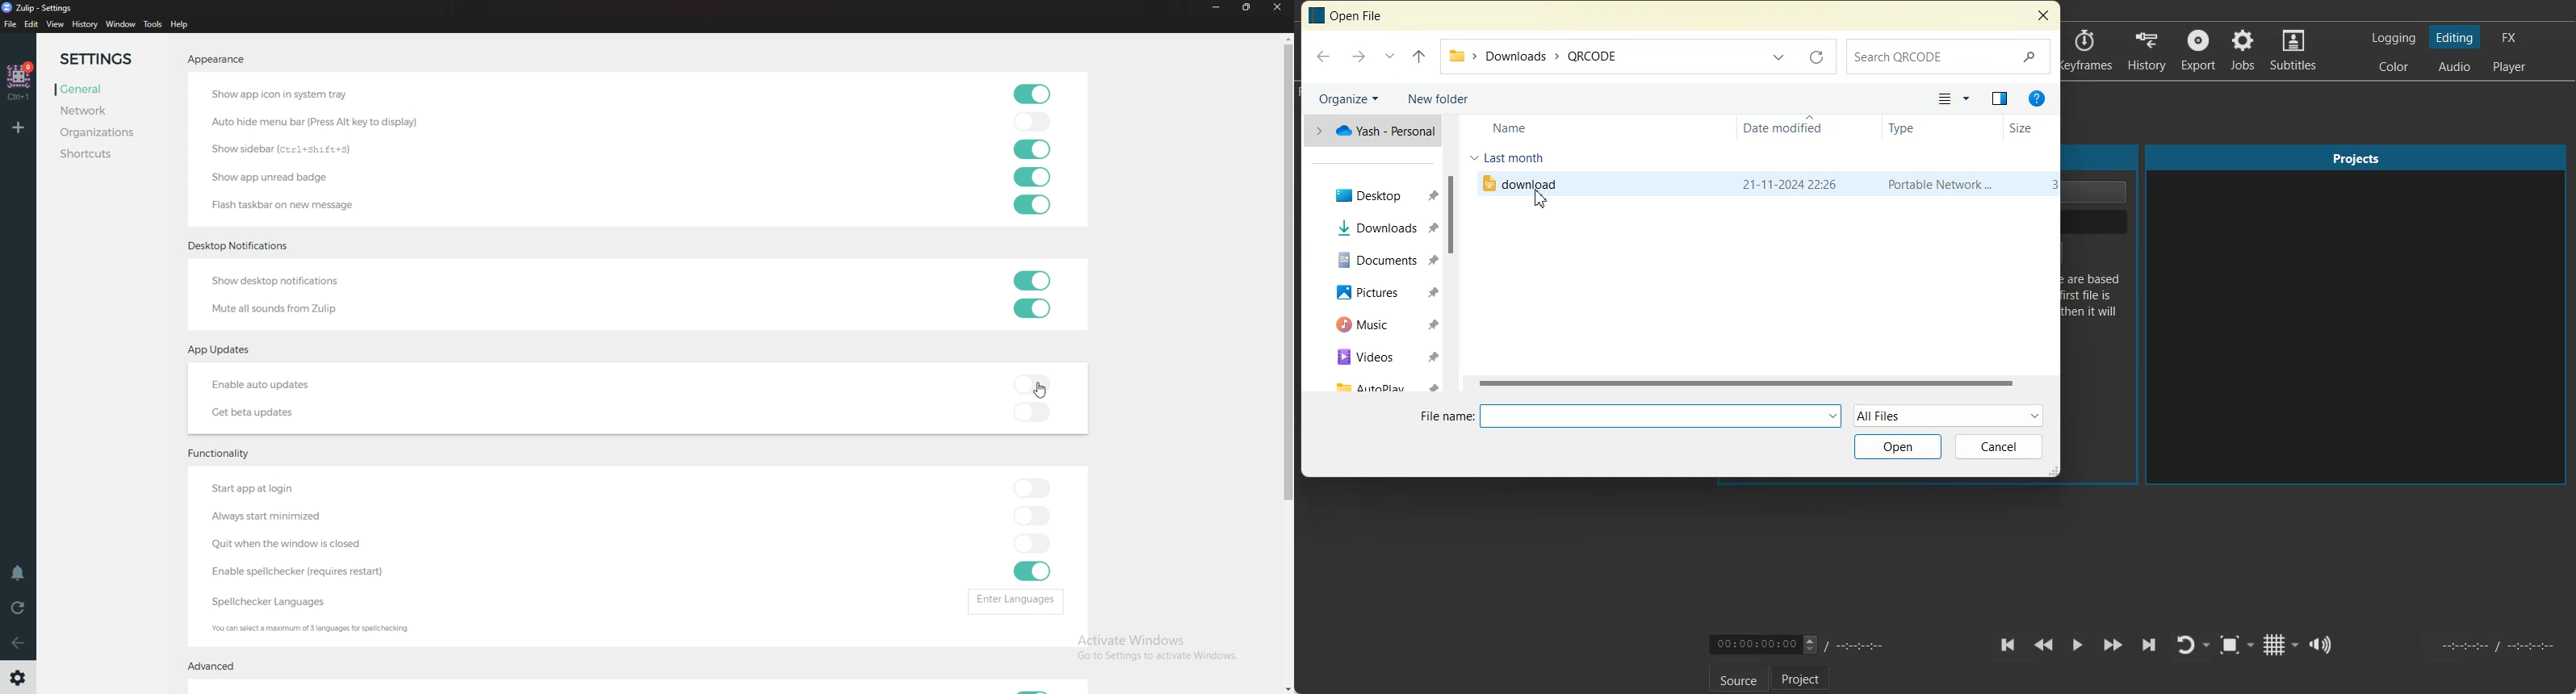 Image resolution: width=2576 pixels, height=700 pixels. I want to click on Project, so click(1800, 678).